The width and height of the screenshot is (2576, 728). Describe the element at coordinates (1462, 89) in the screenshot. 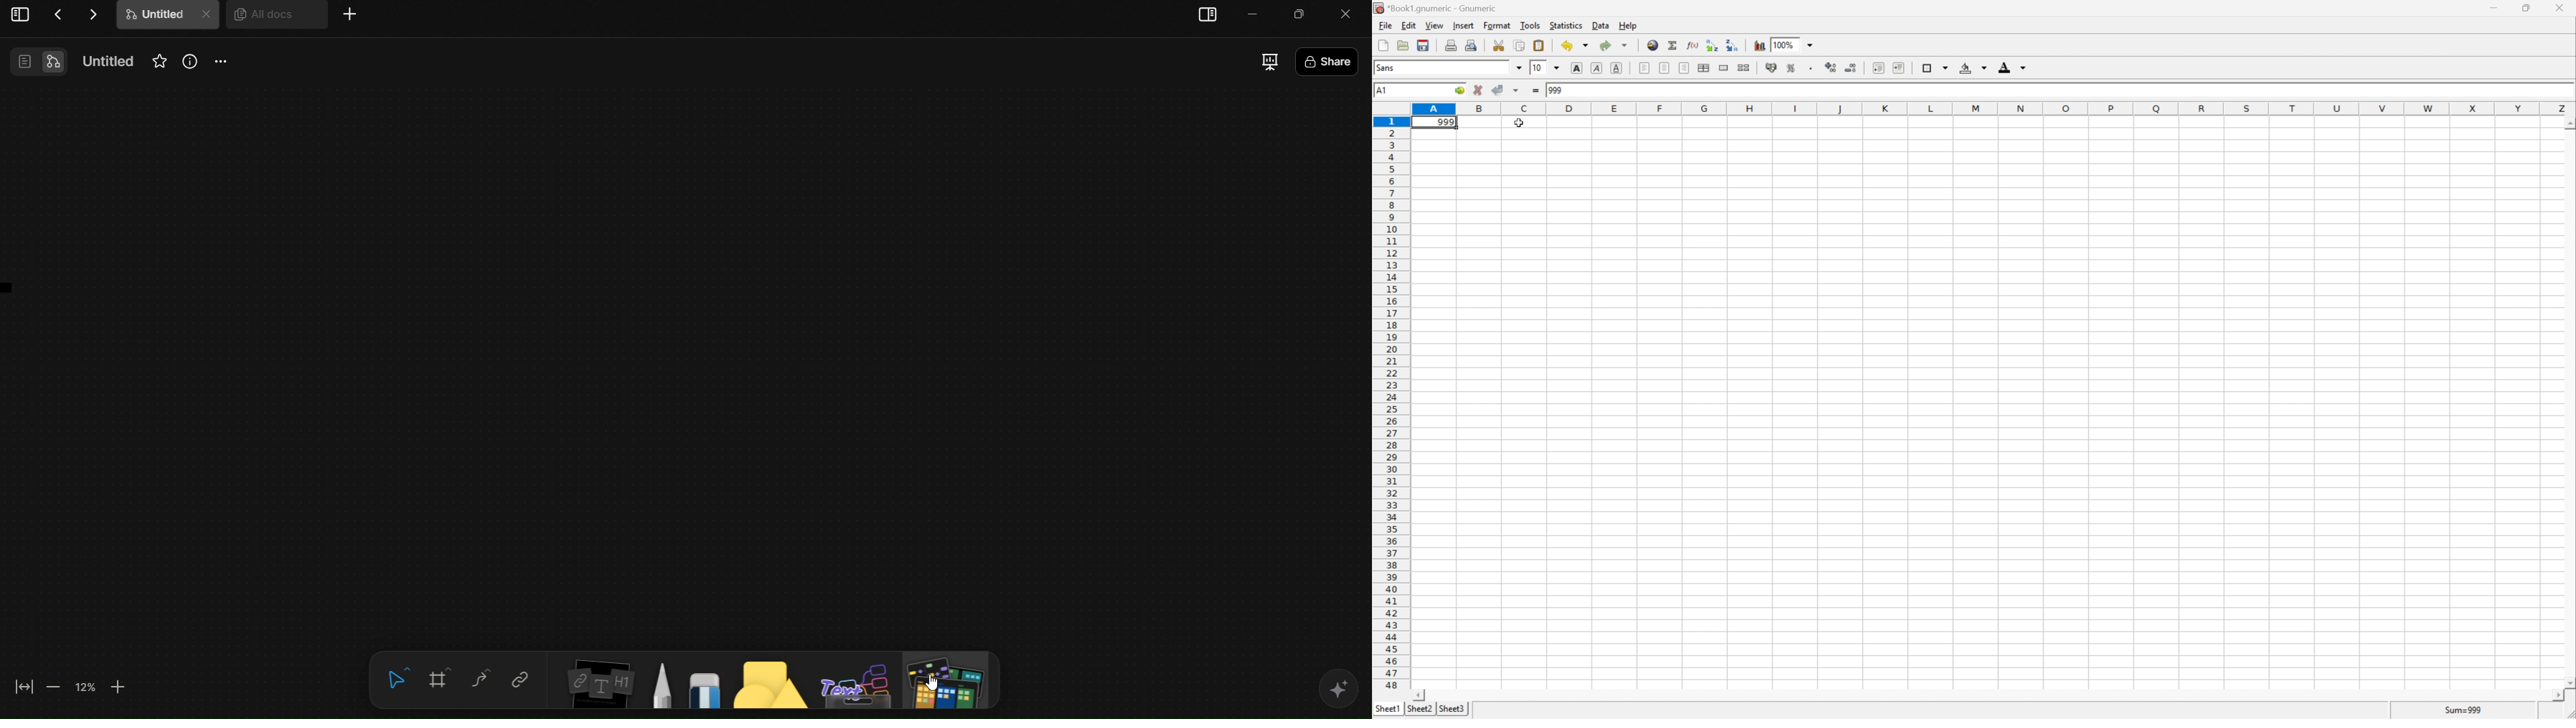

I see `go to` at that location.